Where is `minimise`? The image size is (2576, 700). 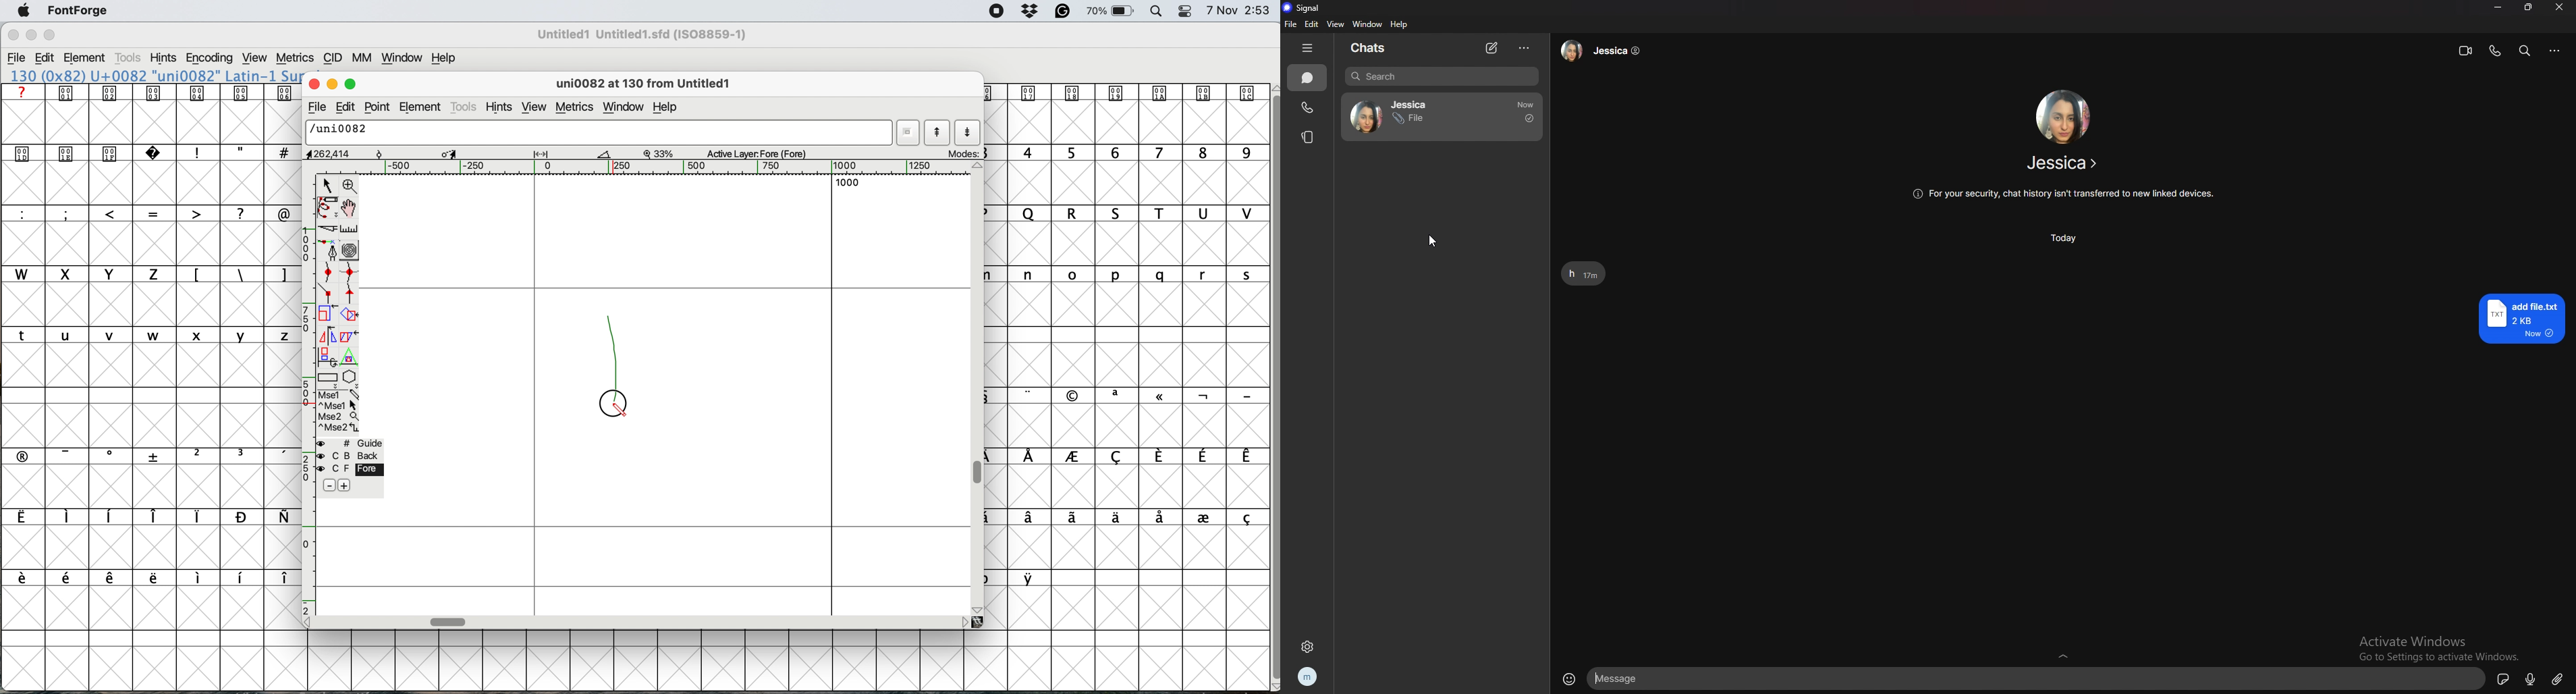 minimise is located at coordinates (332, 84).